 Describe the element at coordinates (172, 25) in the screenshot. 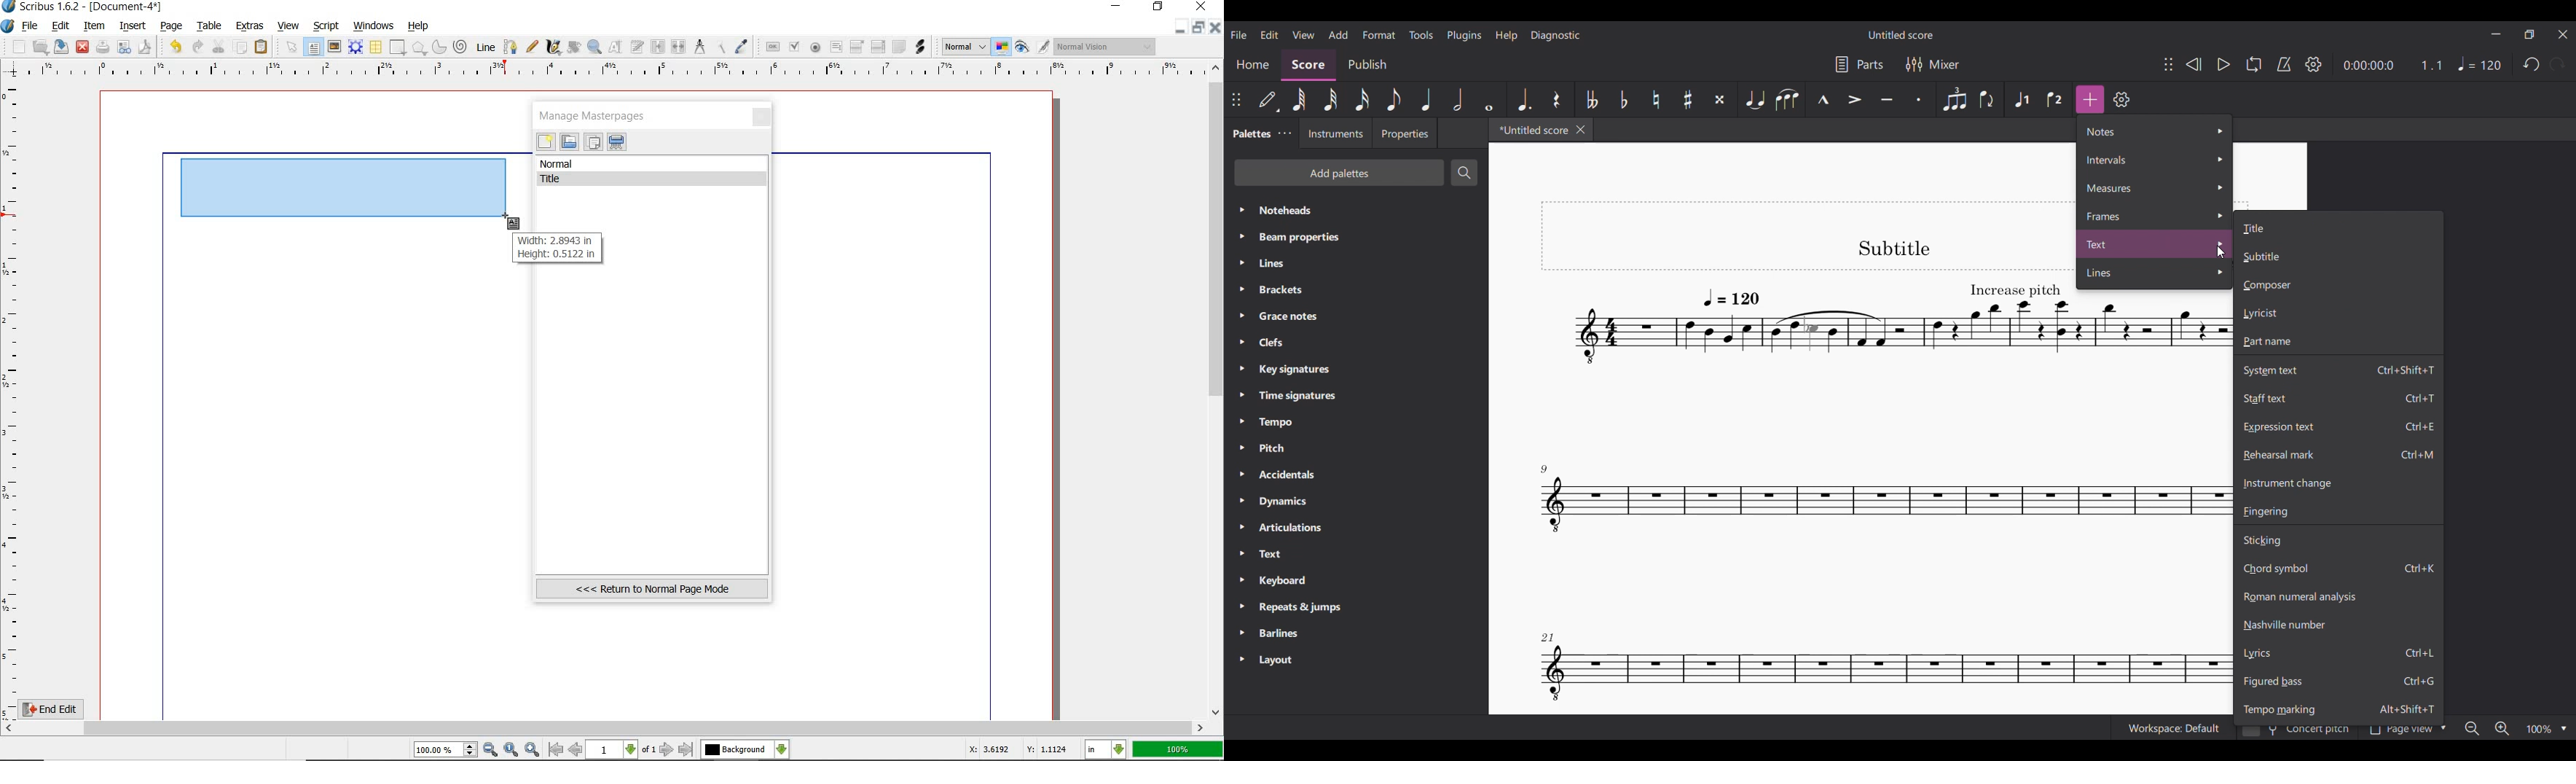

I see `page` at that location.